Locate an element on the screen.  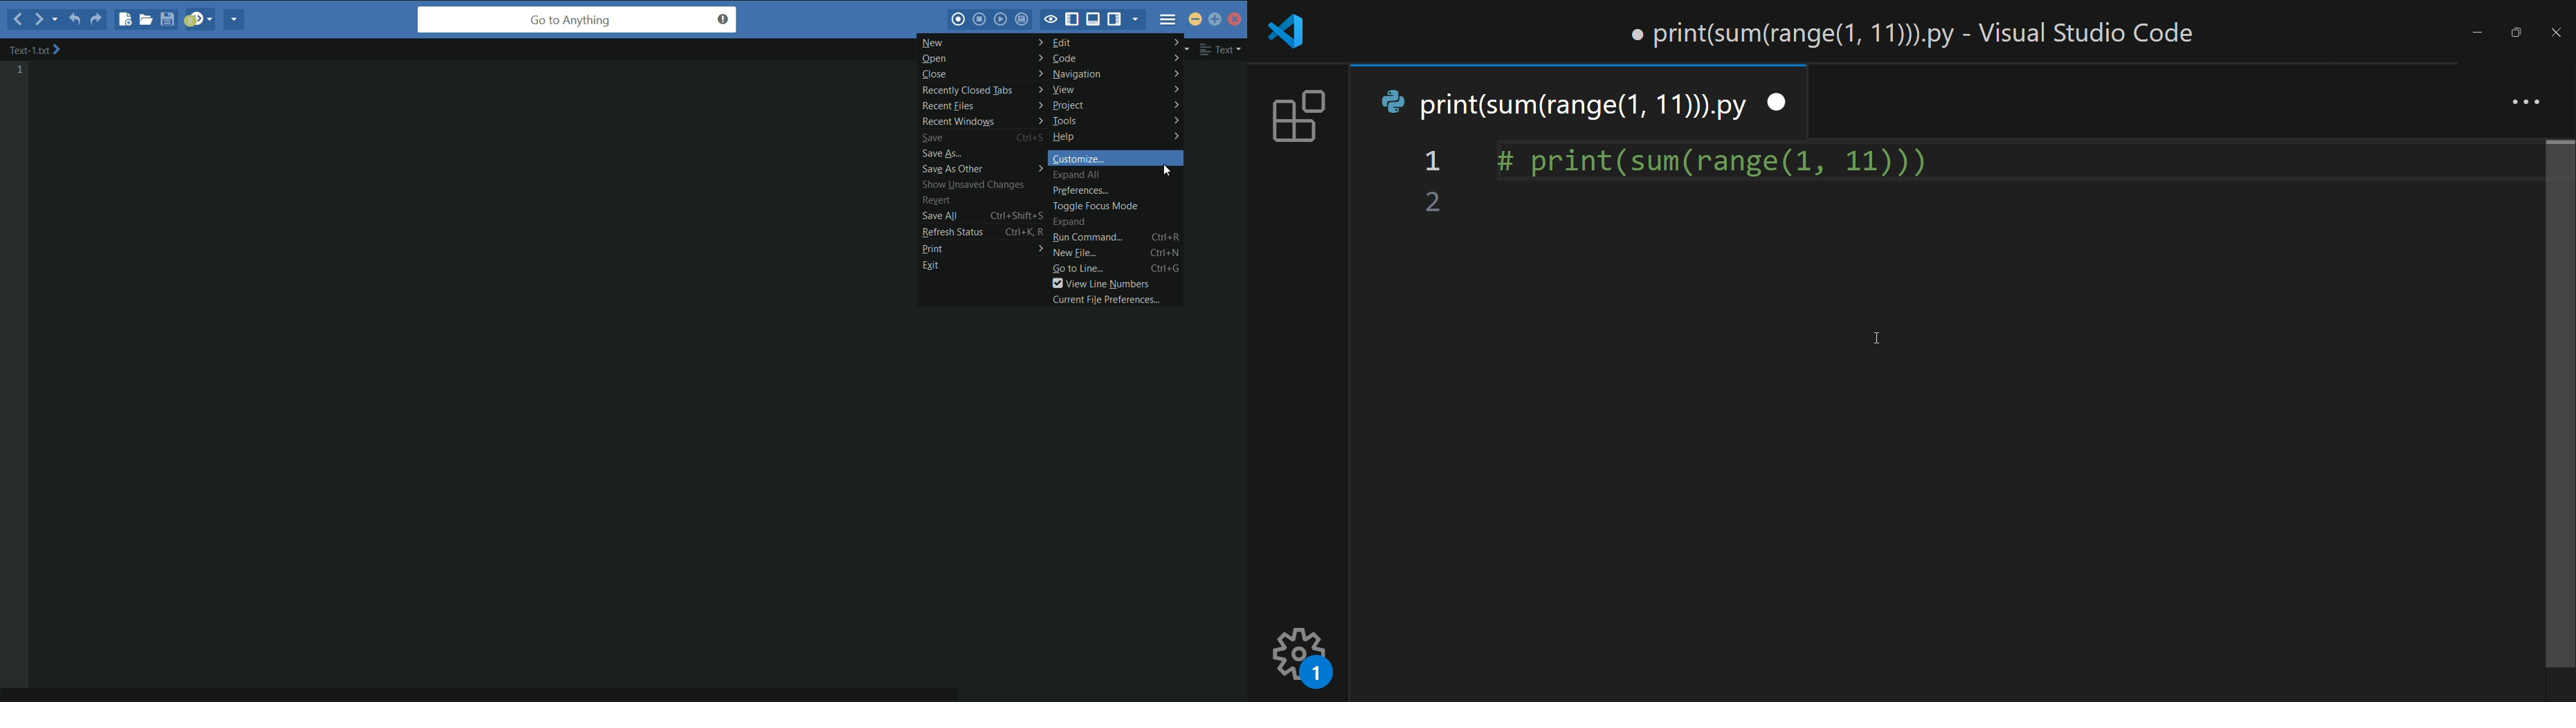
maximize is located at coordinates (2512, 29).